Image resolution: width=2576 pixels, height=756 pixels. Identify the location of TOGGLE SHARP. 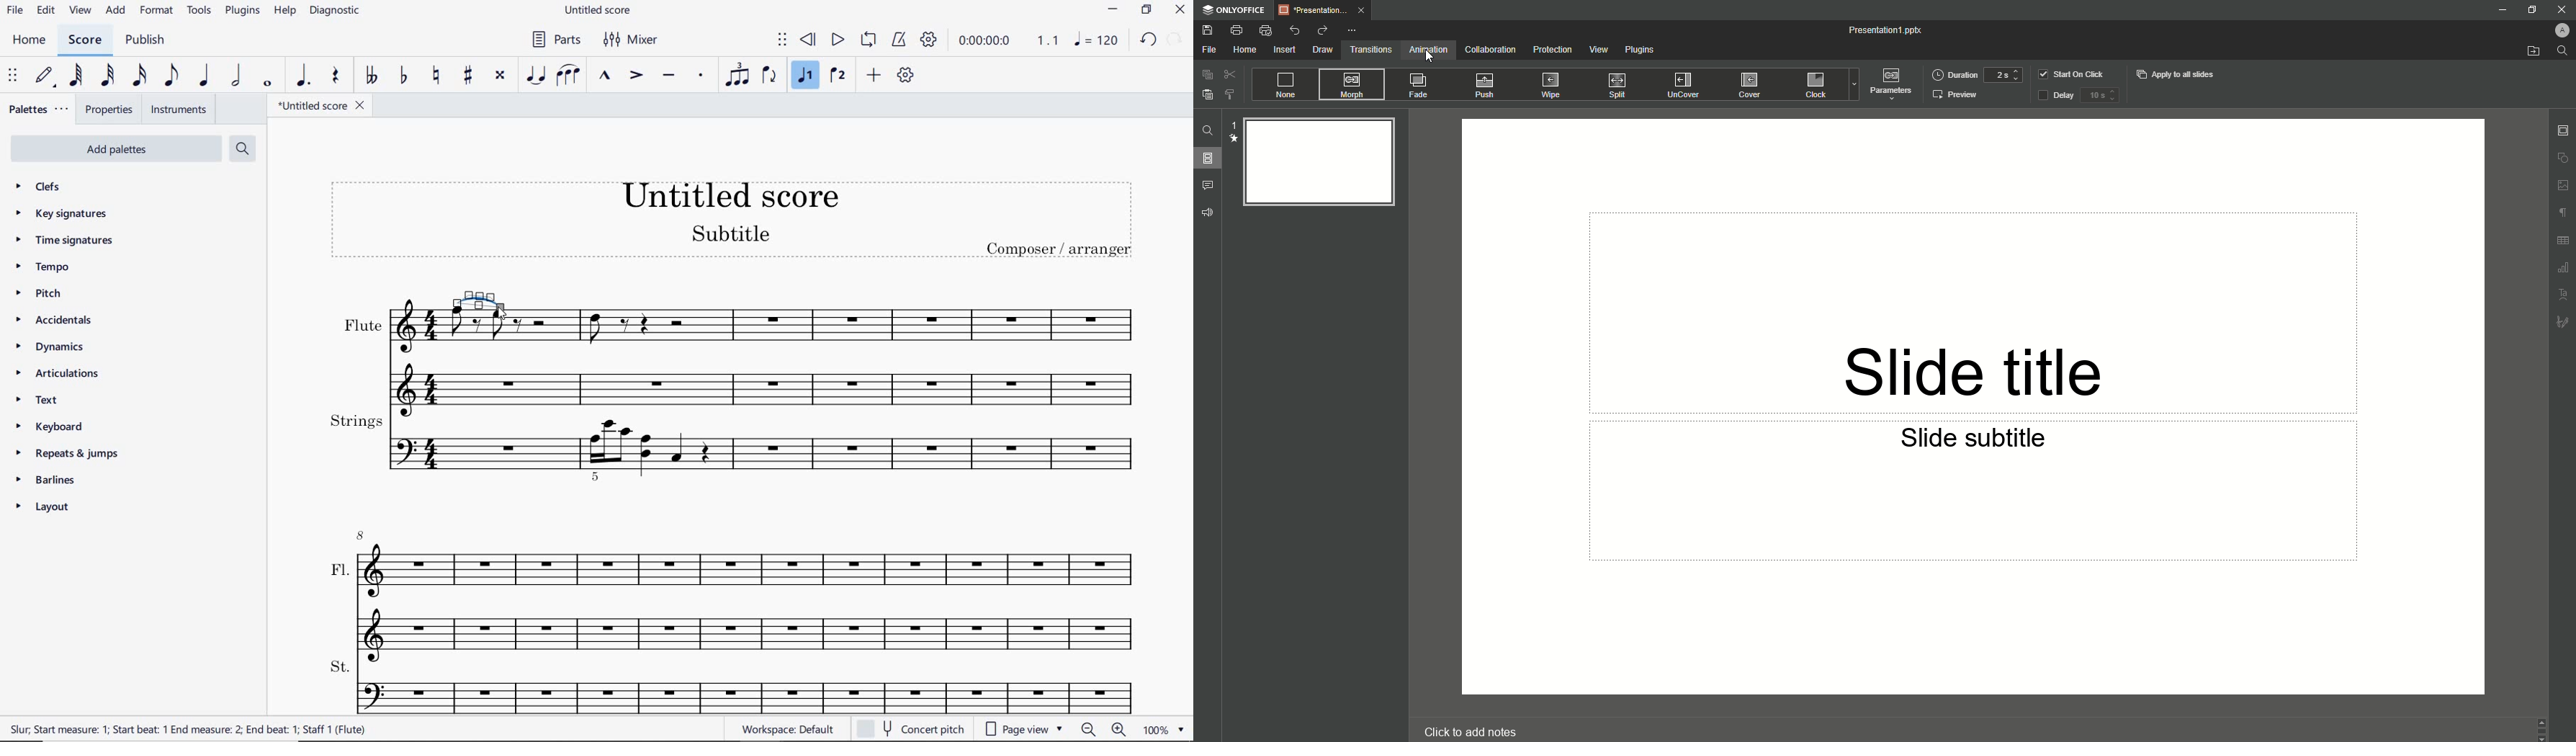
(466, 76).